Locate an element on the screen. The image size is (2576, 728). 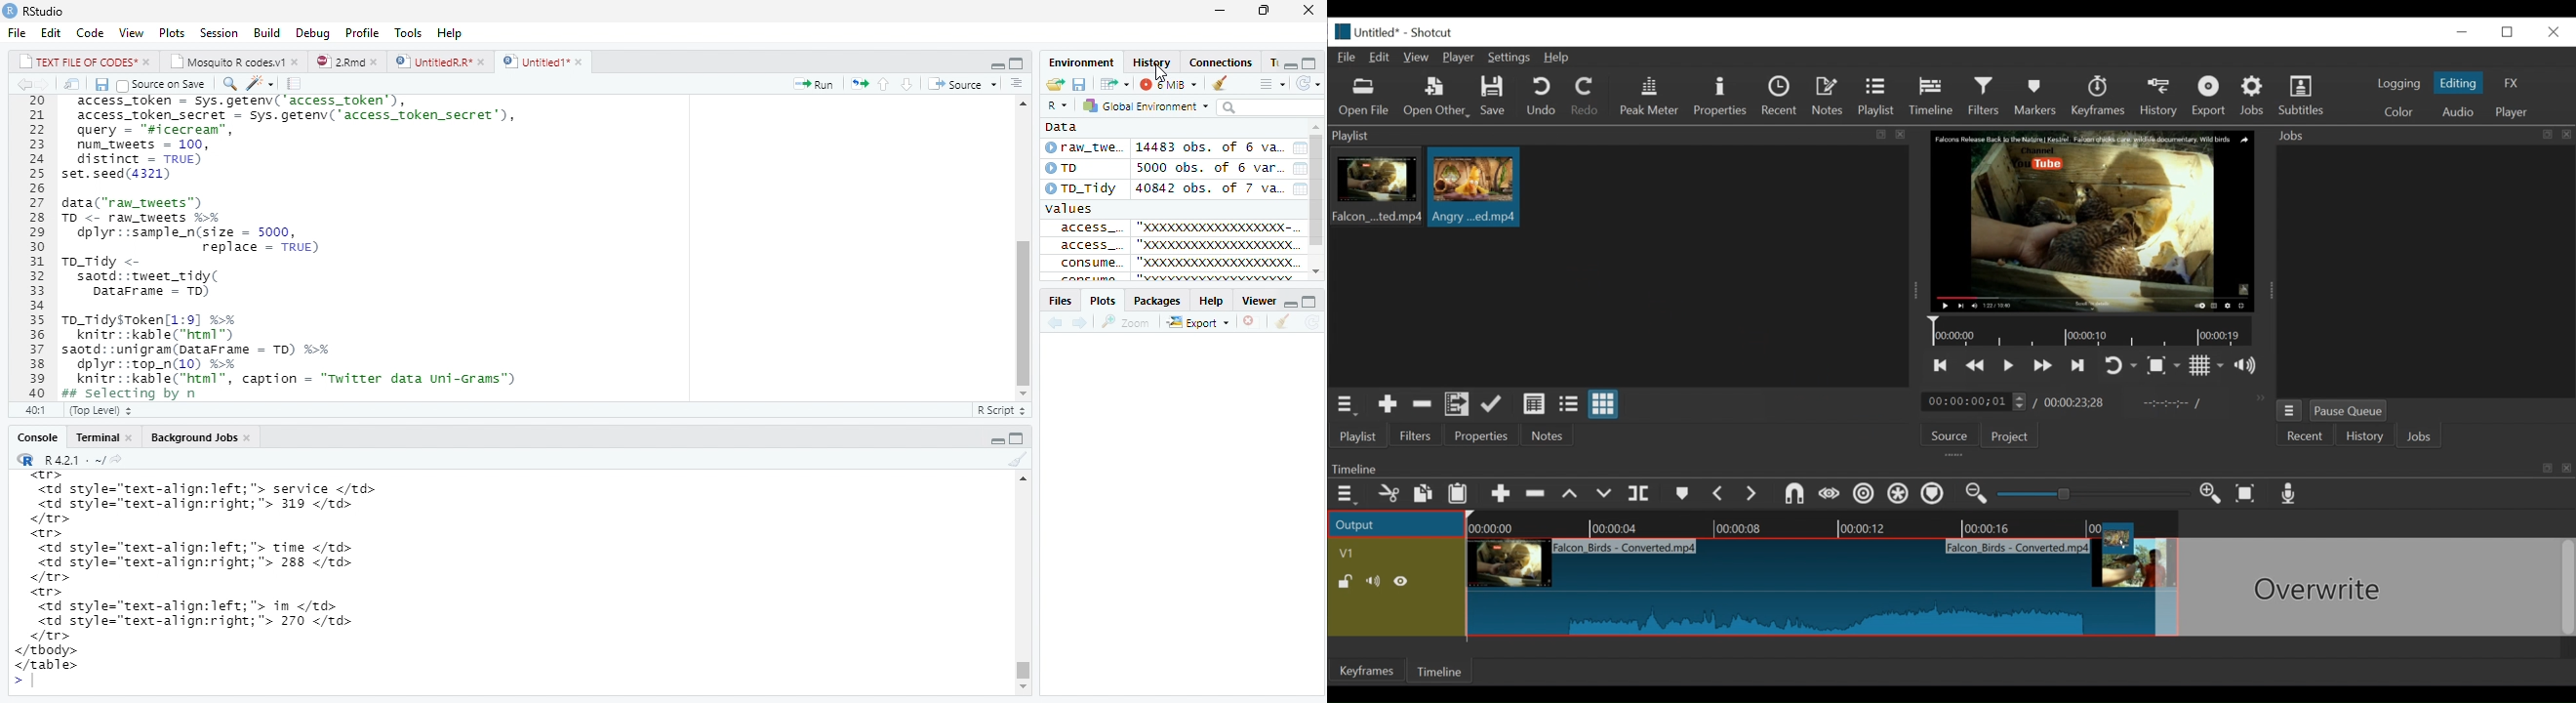
refresh is located at coordinates (1311, 83).